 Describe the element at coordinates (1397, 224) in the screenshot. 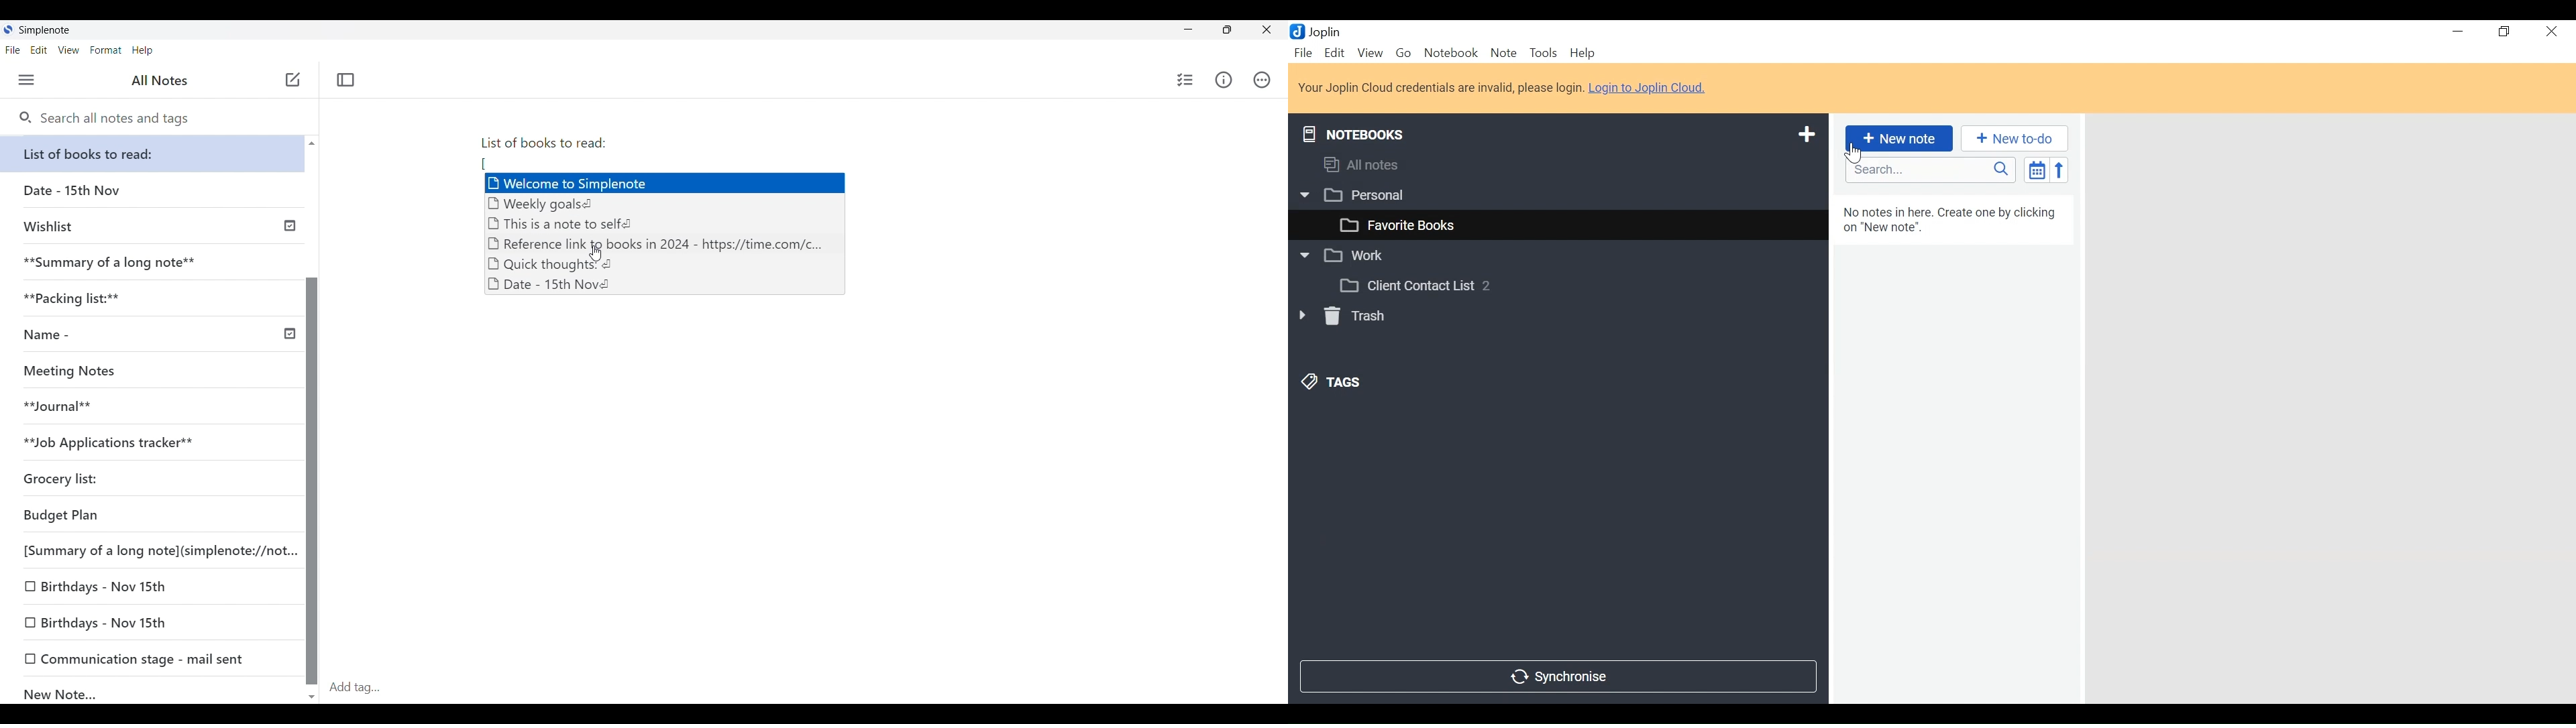

I see `favourite books` at that location.